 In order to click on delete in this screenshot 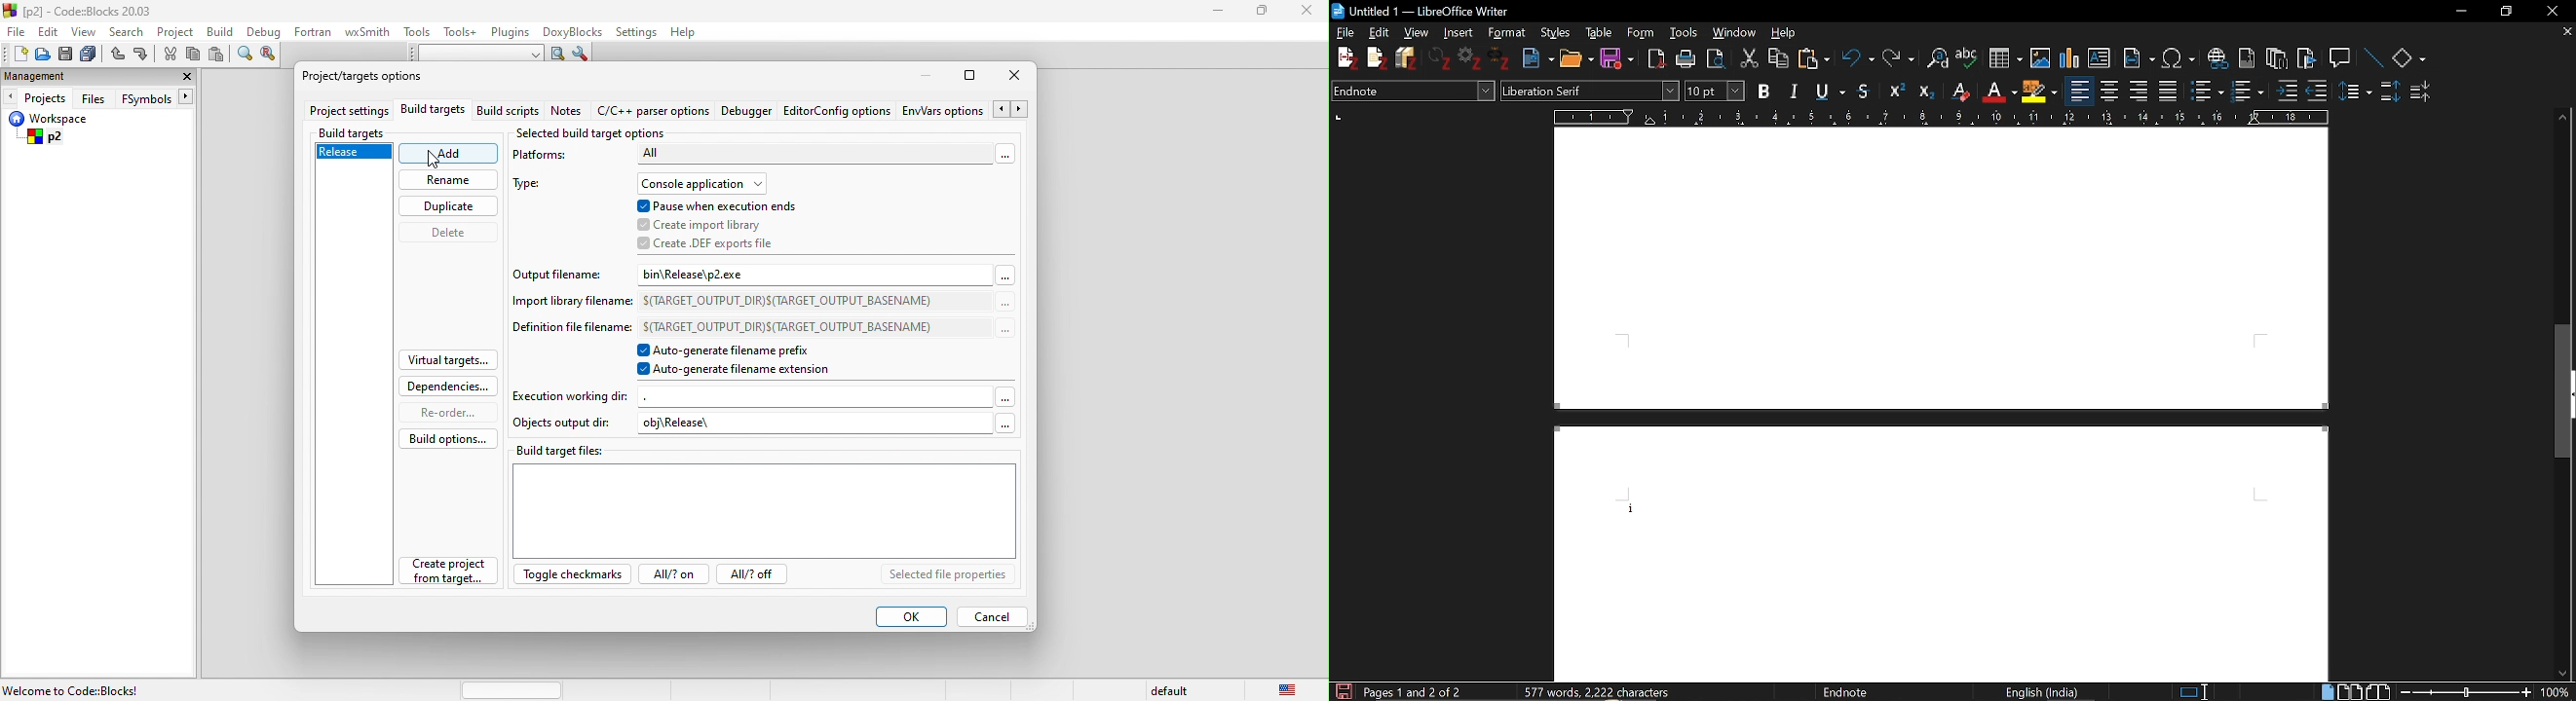, I will do `click(455, 235)`.